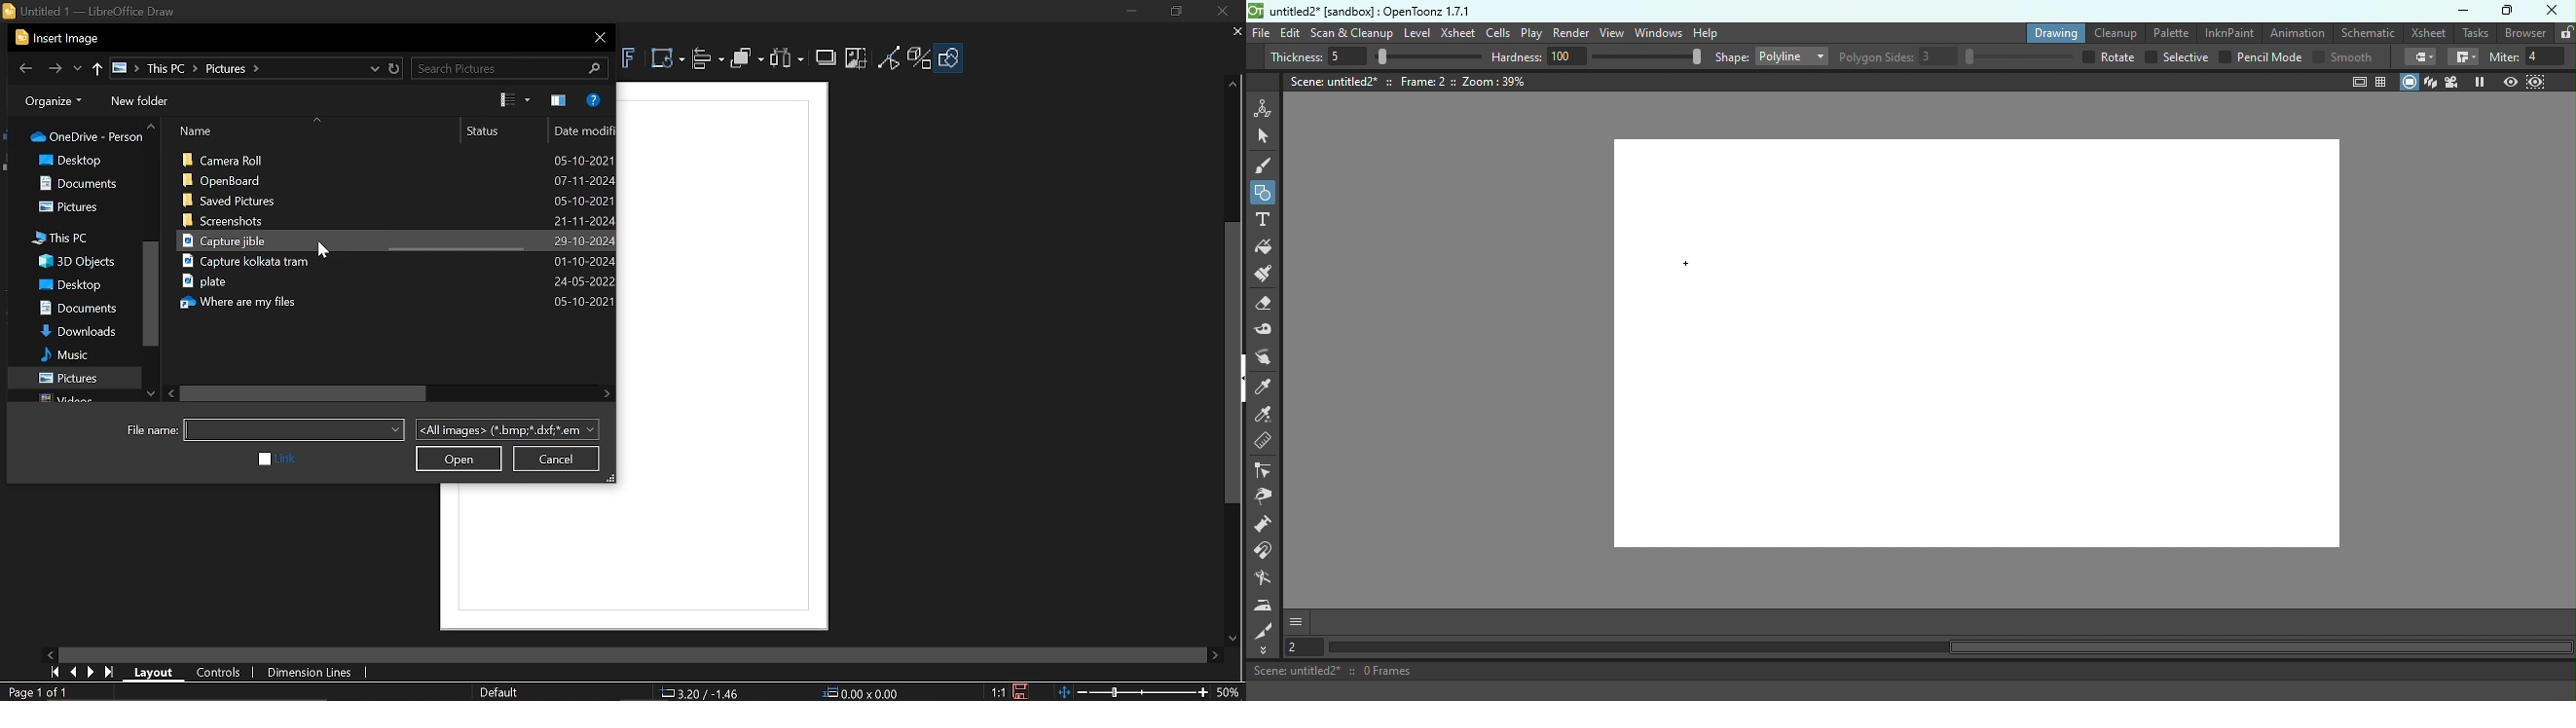  Describe the element at coordinates (247, 68) in the screenshot. I see `File locations` at that location.